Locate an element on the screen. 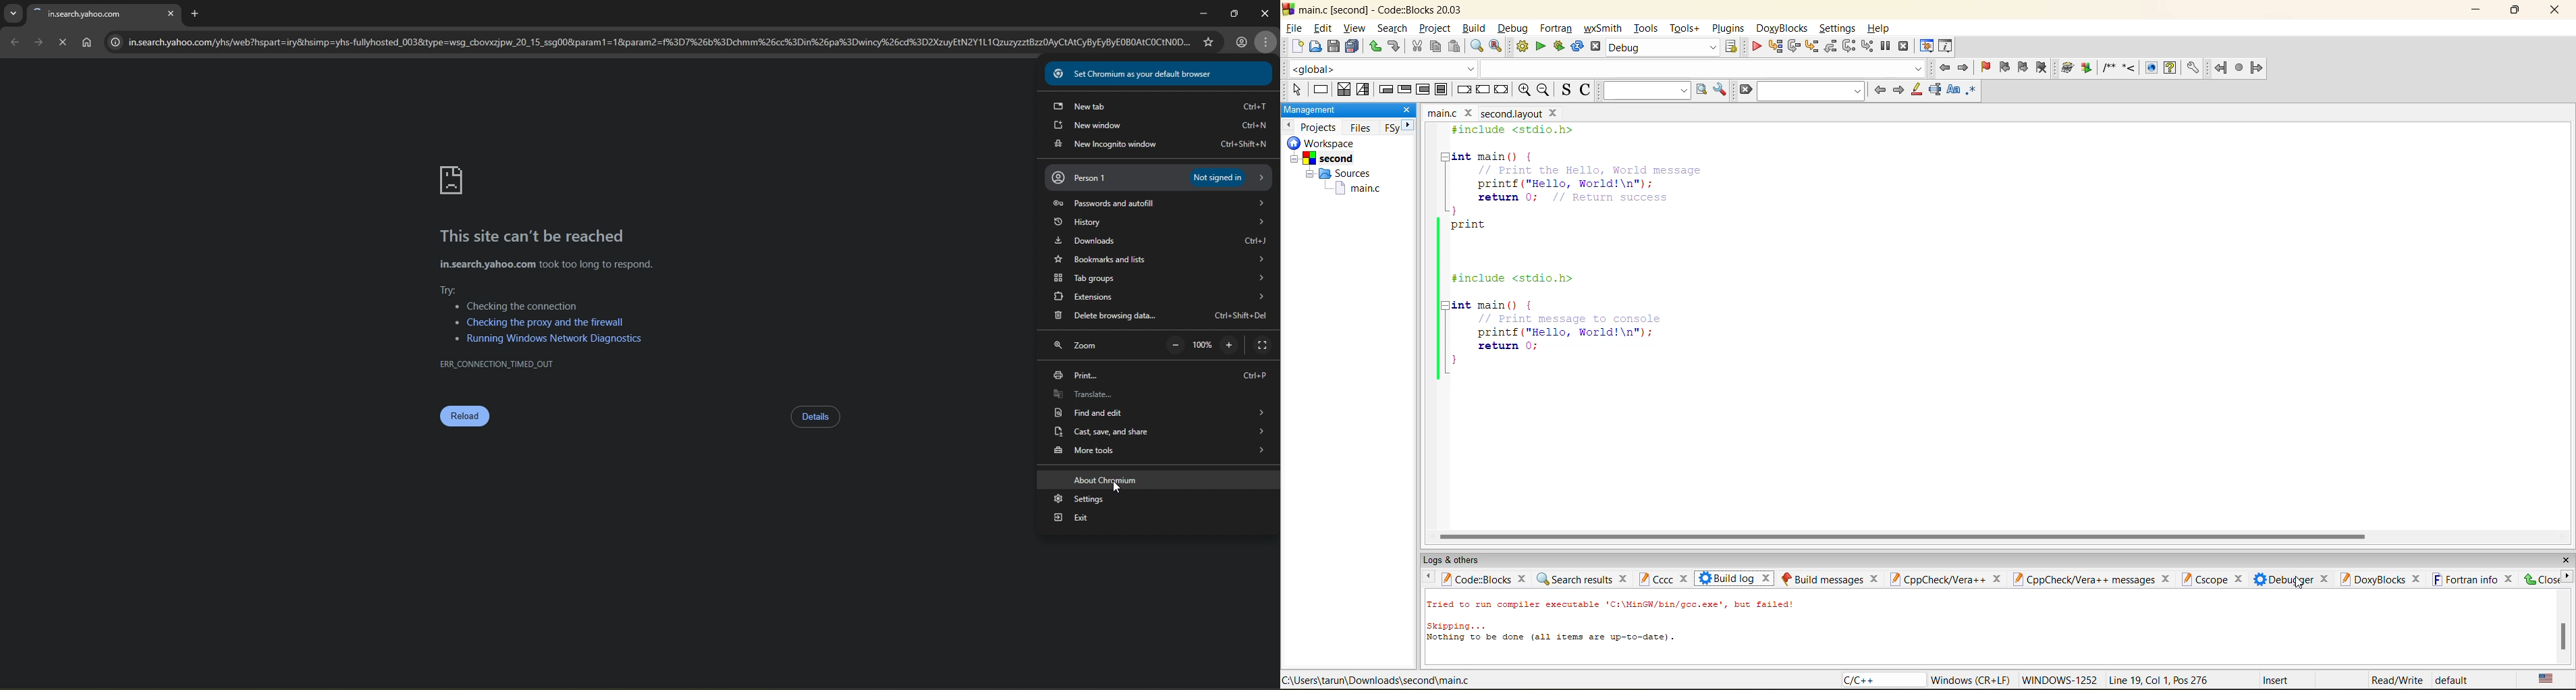 The width and height of the screenshot is (2576, 700). build log console is located at coordinates (1633, 631).